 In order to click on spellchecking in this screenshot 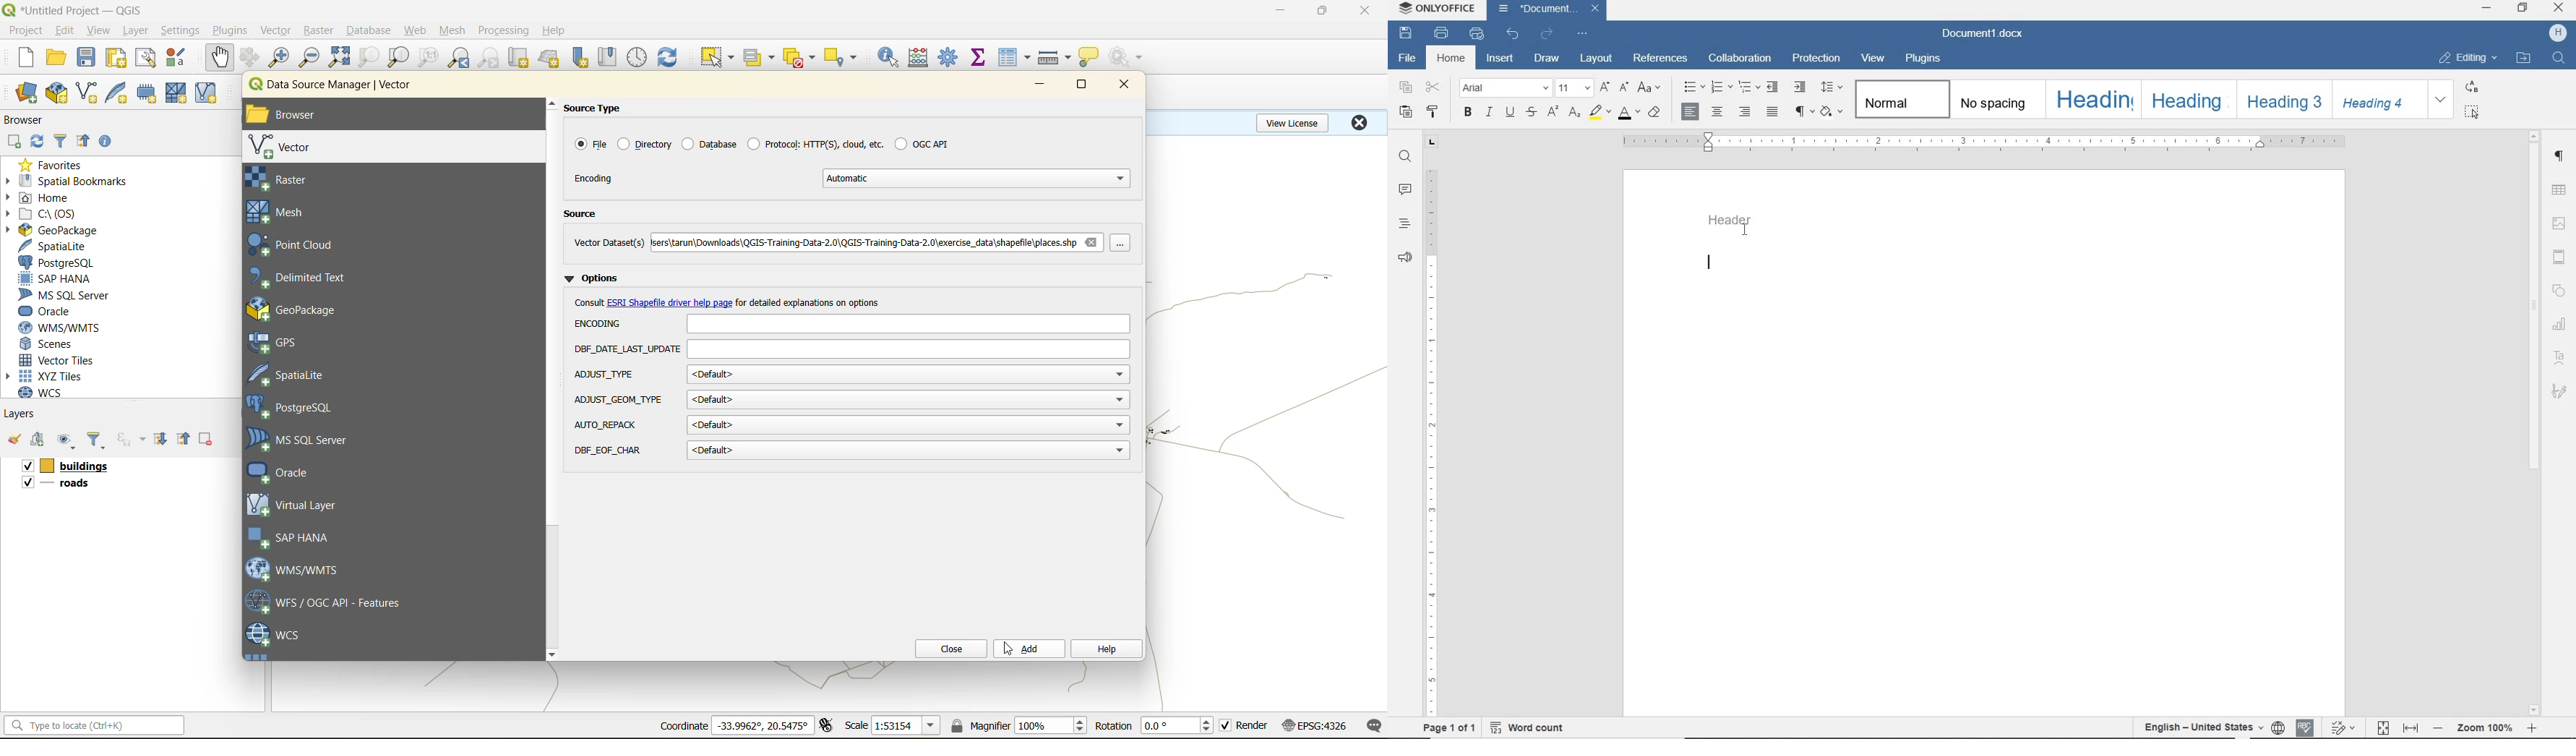, I will do `click(2304, 727)`.